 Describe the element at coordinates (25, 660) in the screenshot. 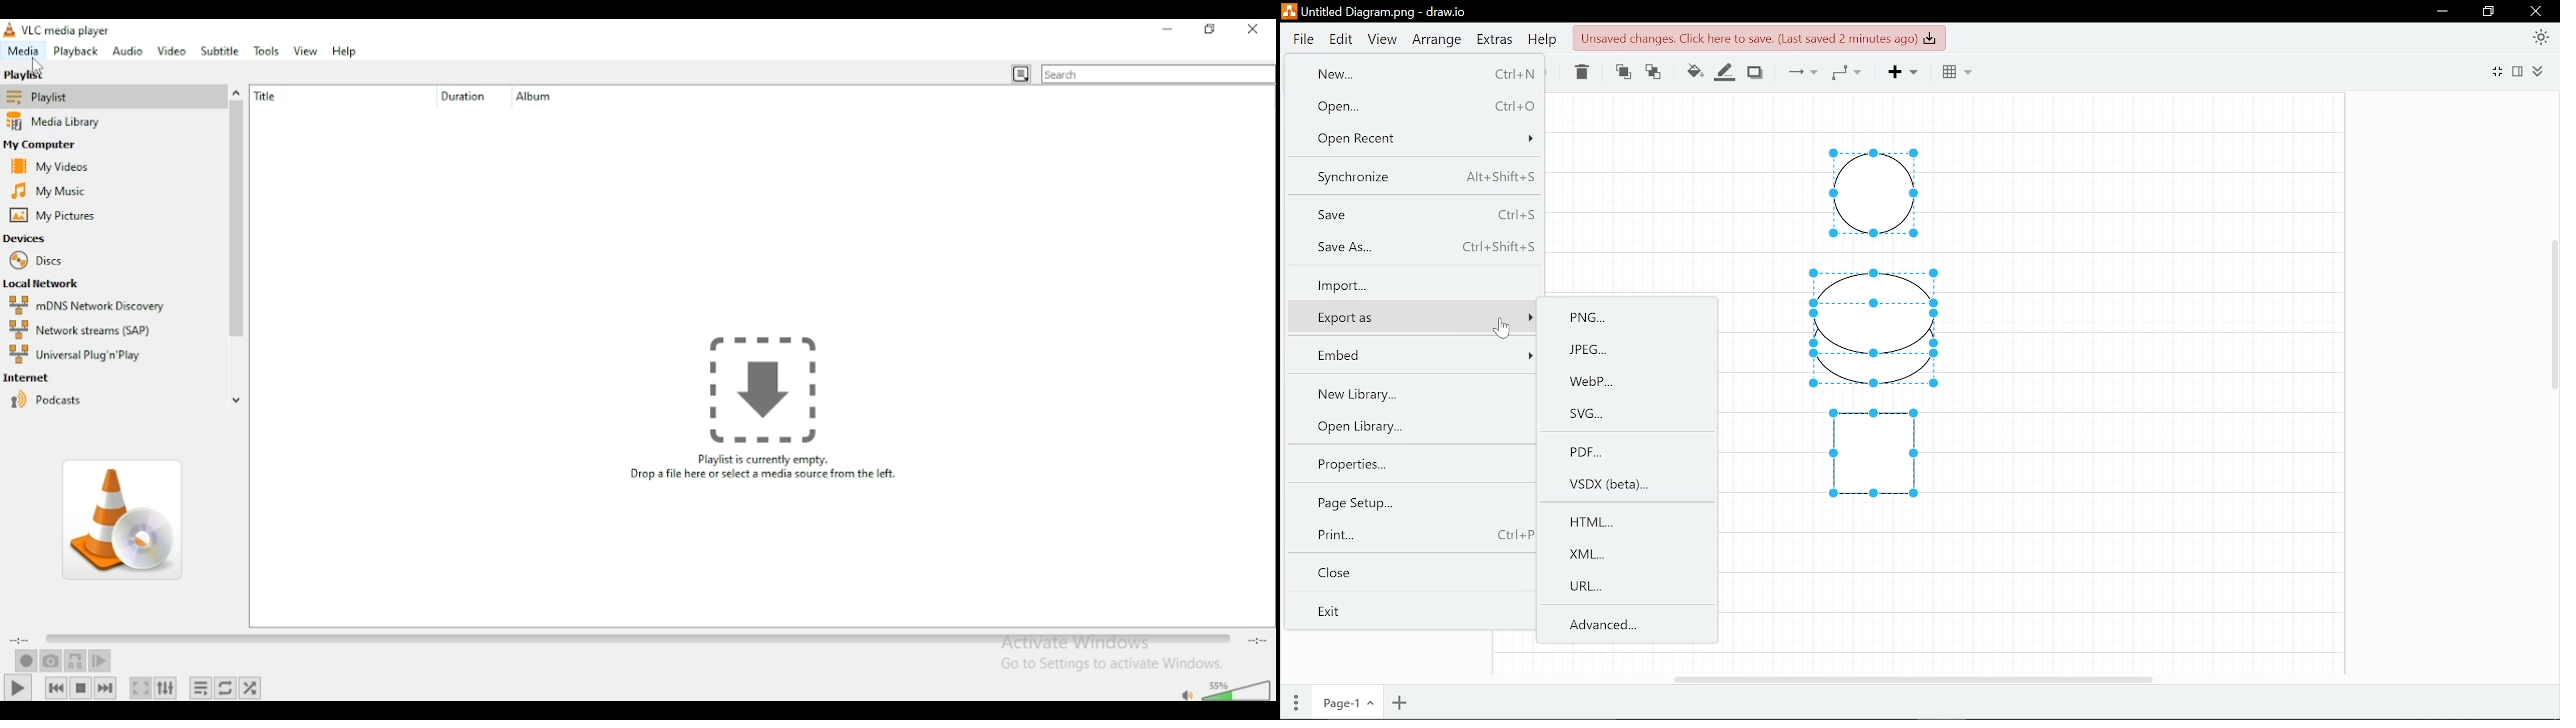

I see `record` at that location.